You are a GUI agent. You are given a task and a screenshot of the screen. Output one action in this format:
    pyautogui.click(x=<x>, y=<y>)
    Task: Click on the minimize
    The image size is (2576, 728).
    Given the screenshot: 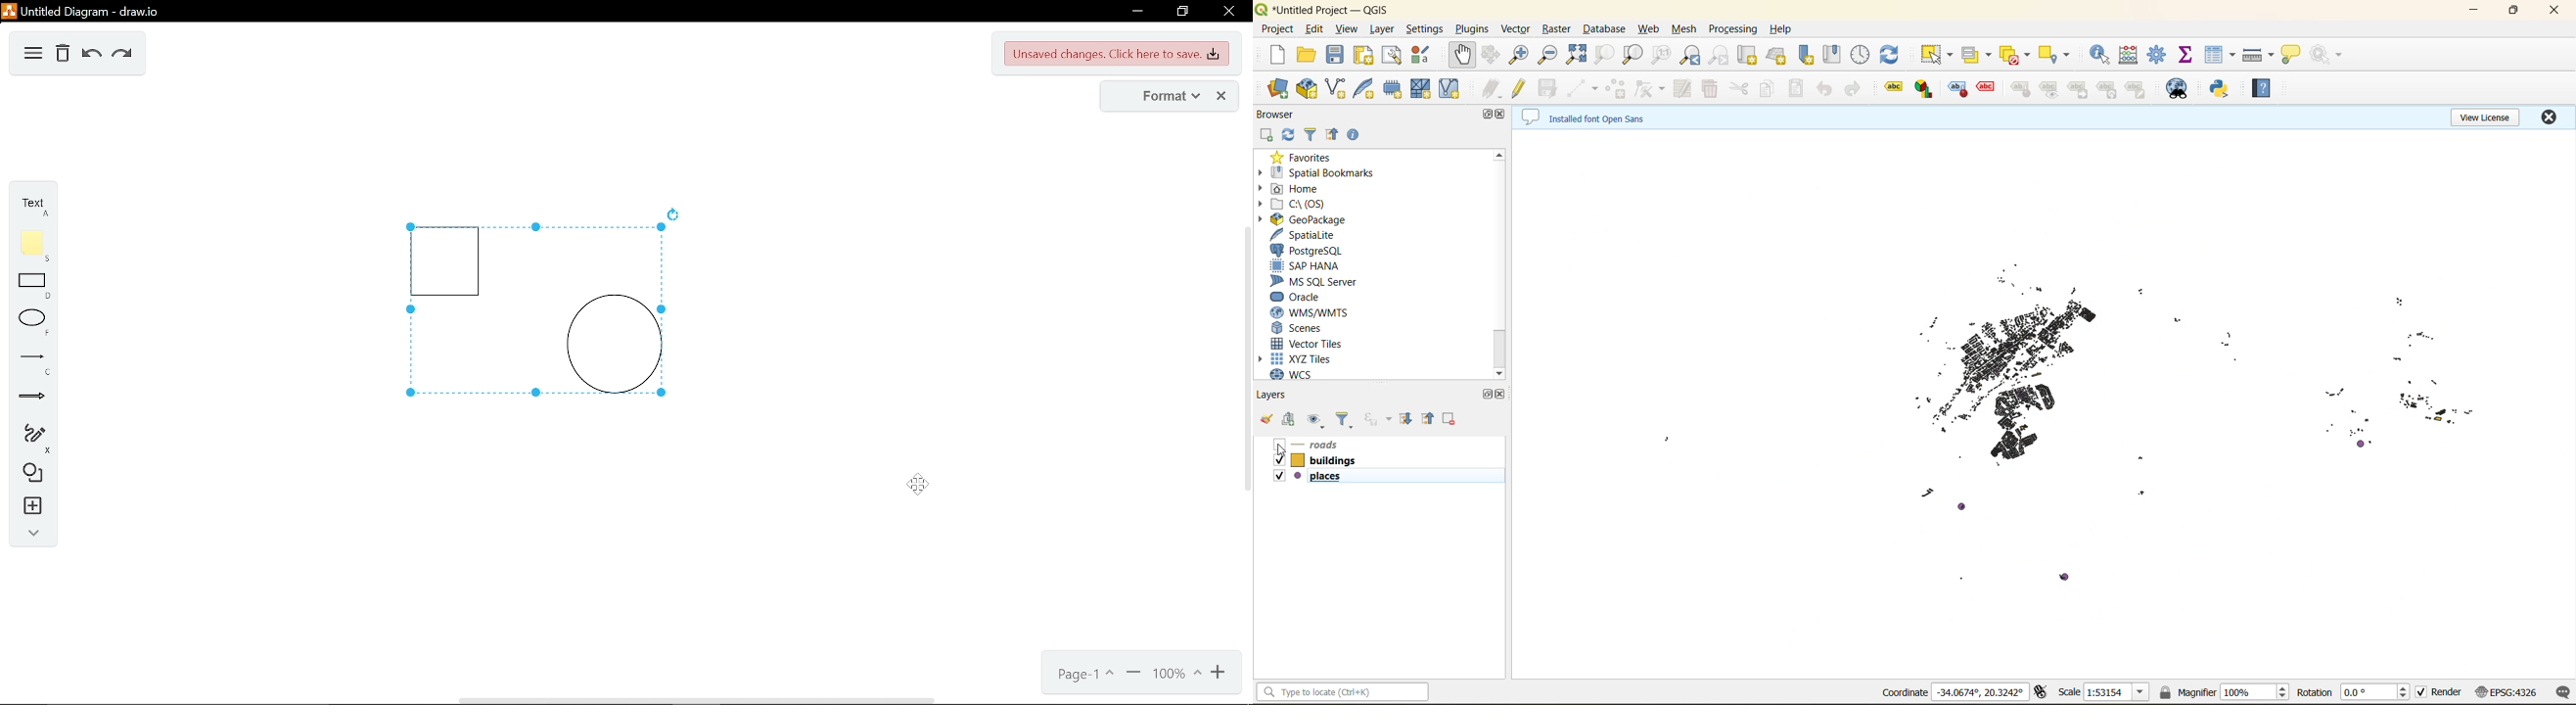 What is the action you would take?
    pyautogui.click(x=1134, y=12)
    